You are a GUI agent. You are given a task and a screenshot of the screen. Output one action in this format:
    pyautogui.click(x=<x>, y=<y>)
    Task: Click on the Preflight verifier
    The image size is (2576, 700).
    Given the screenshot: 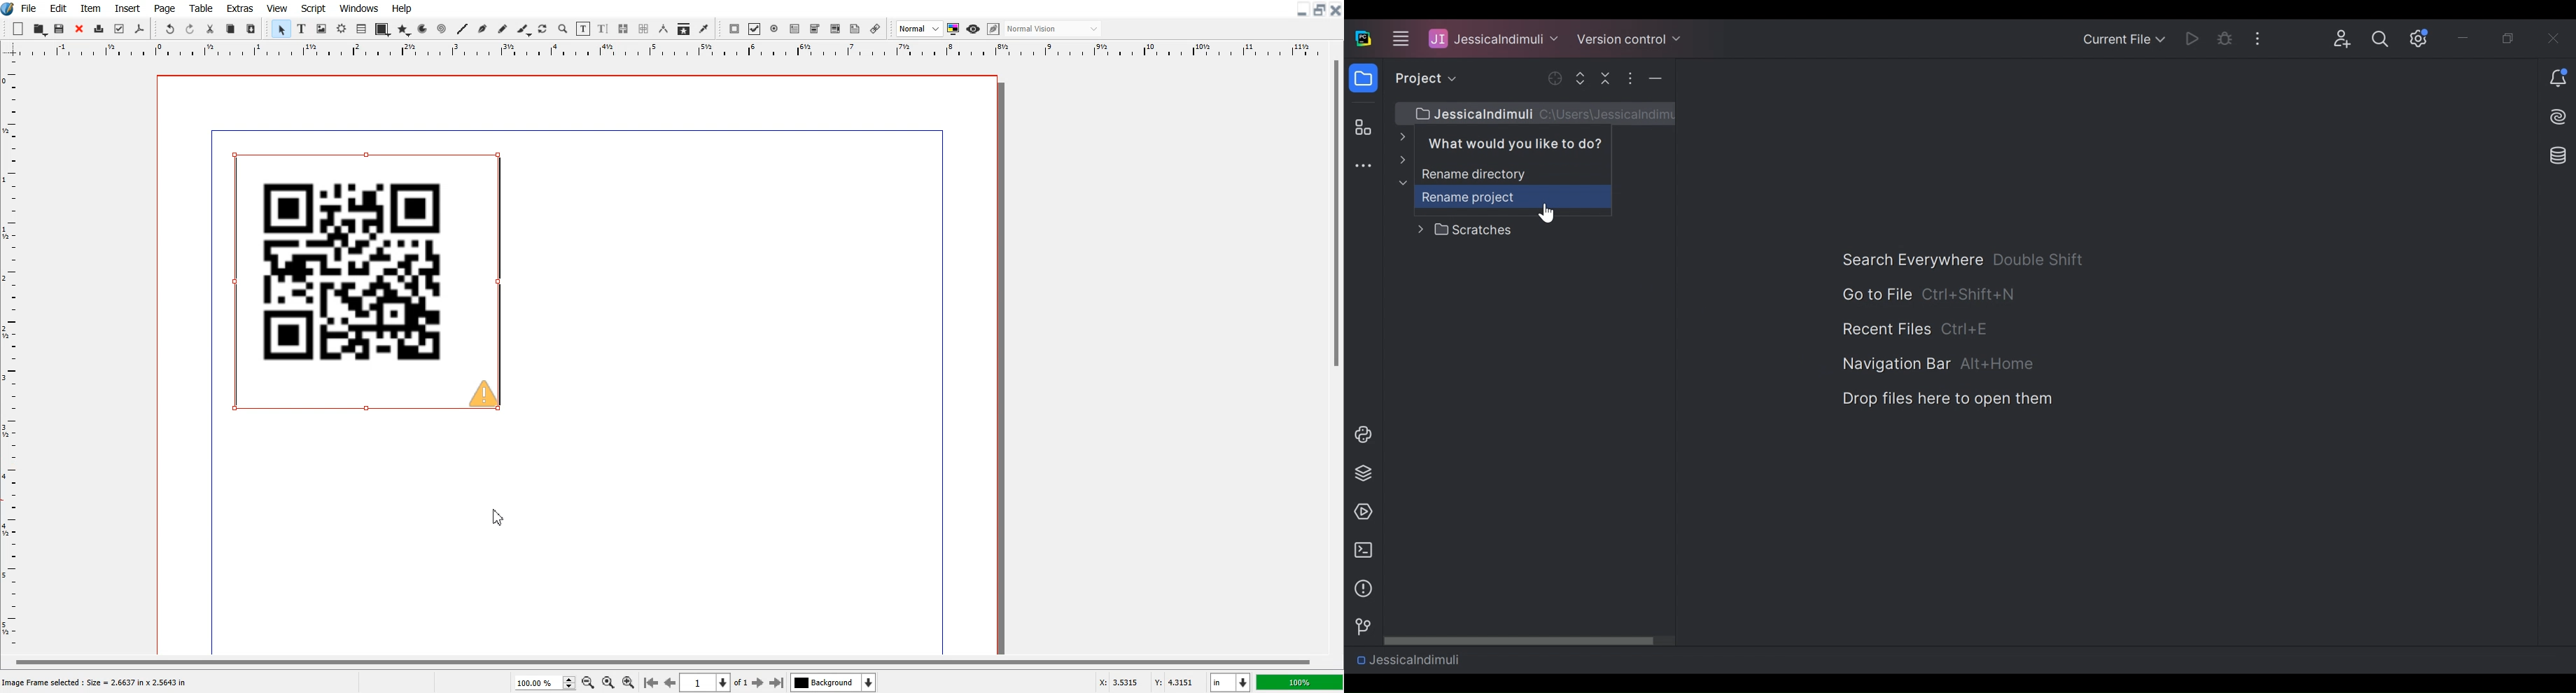 What is the action you would take?
    pyautogui.click(x=120, y=29)
    